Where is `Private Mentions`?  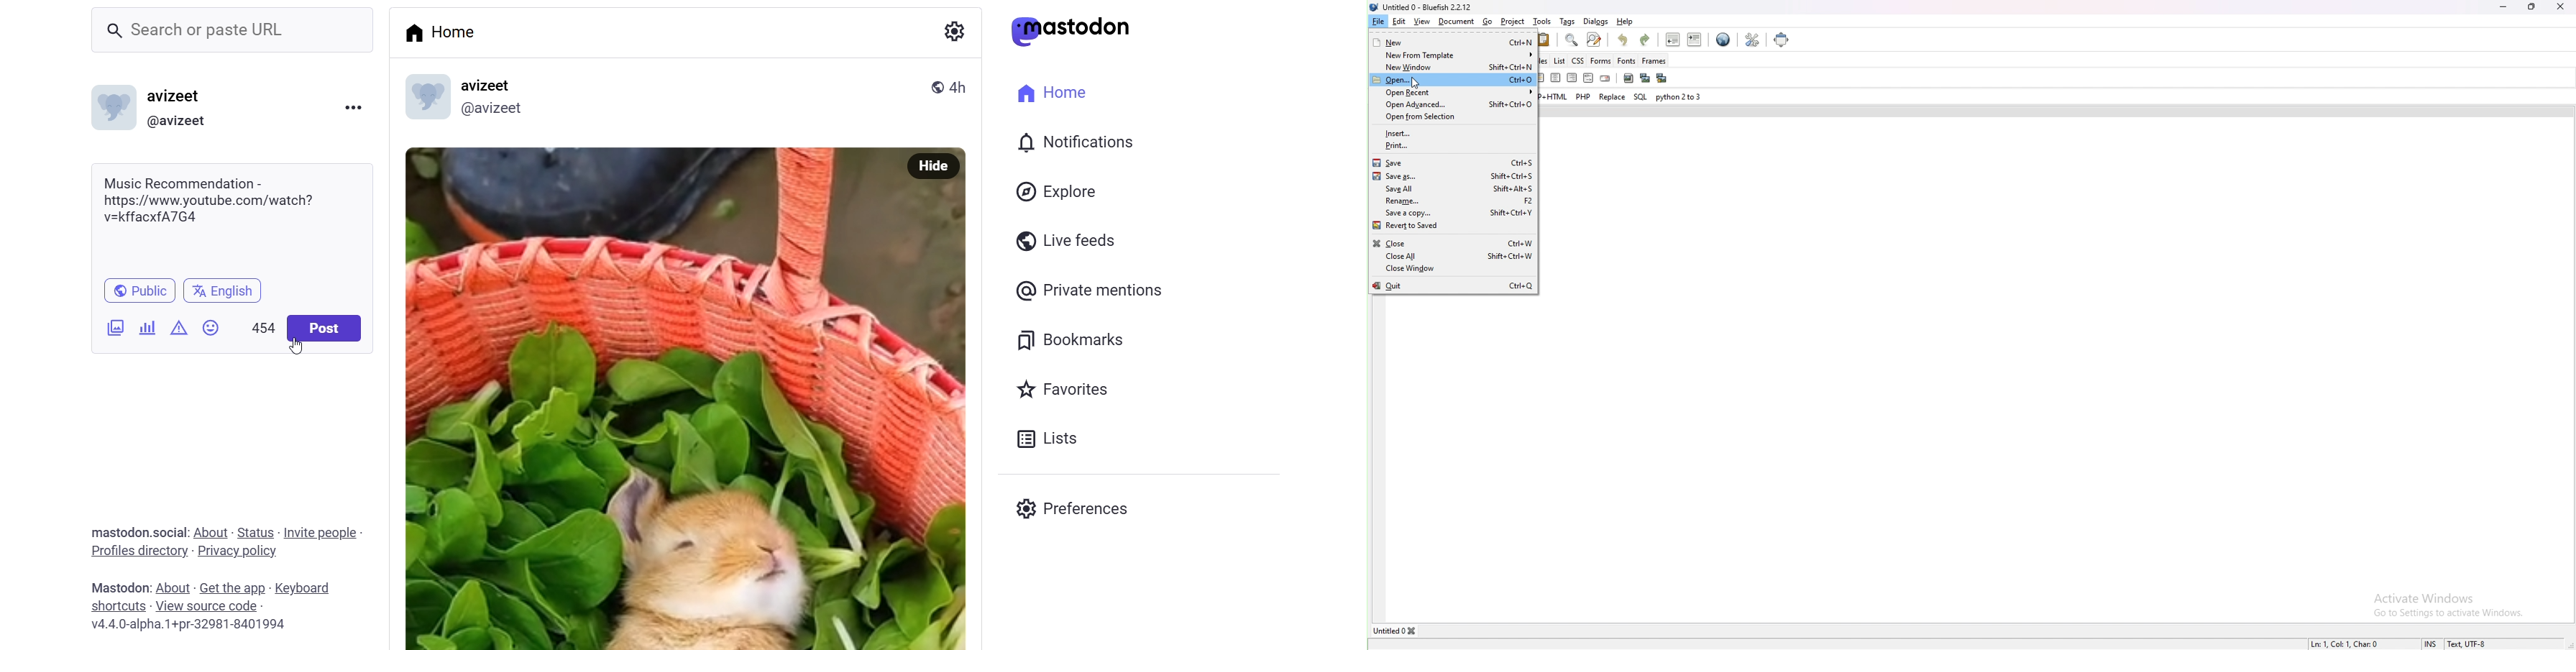 Private Mentions is located at coordinates (1091, 289).